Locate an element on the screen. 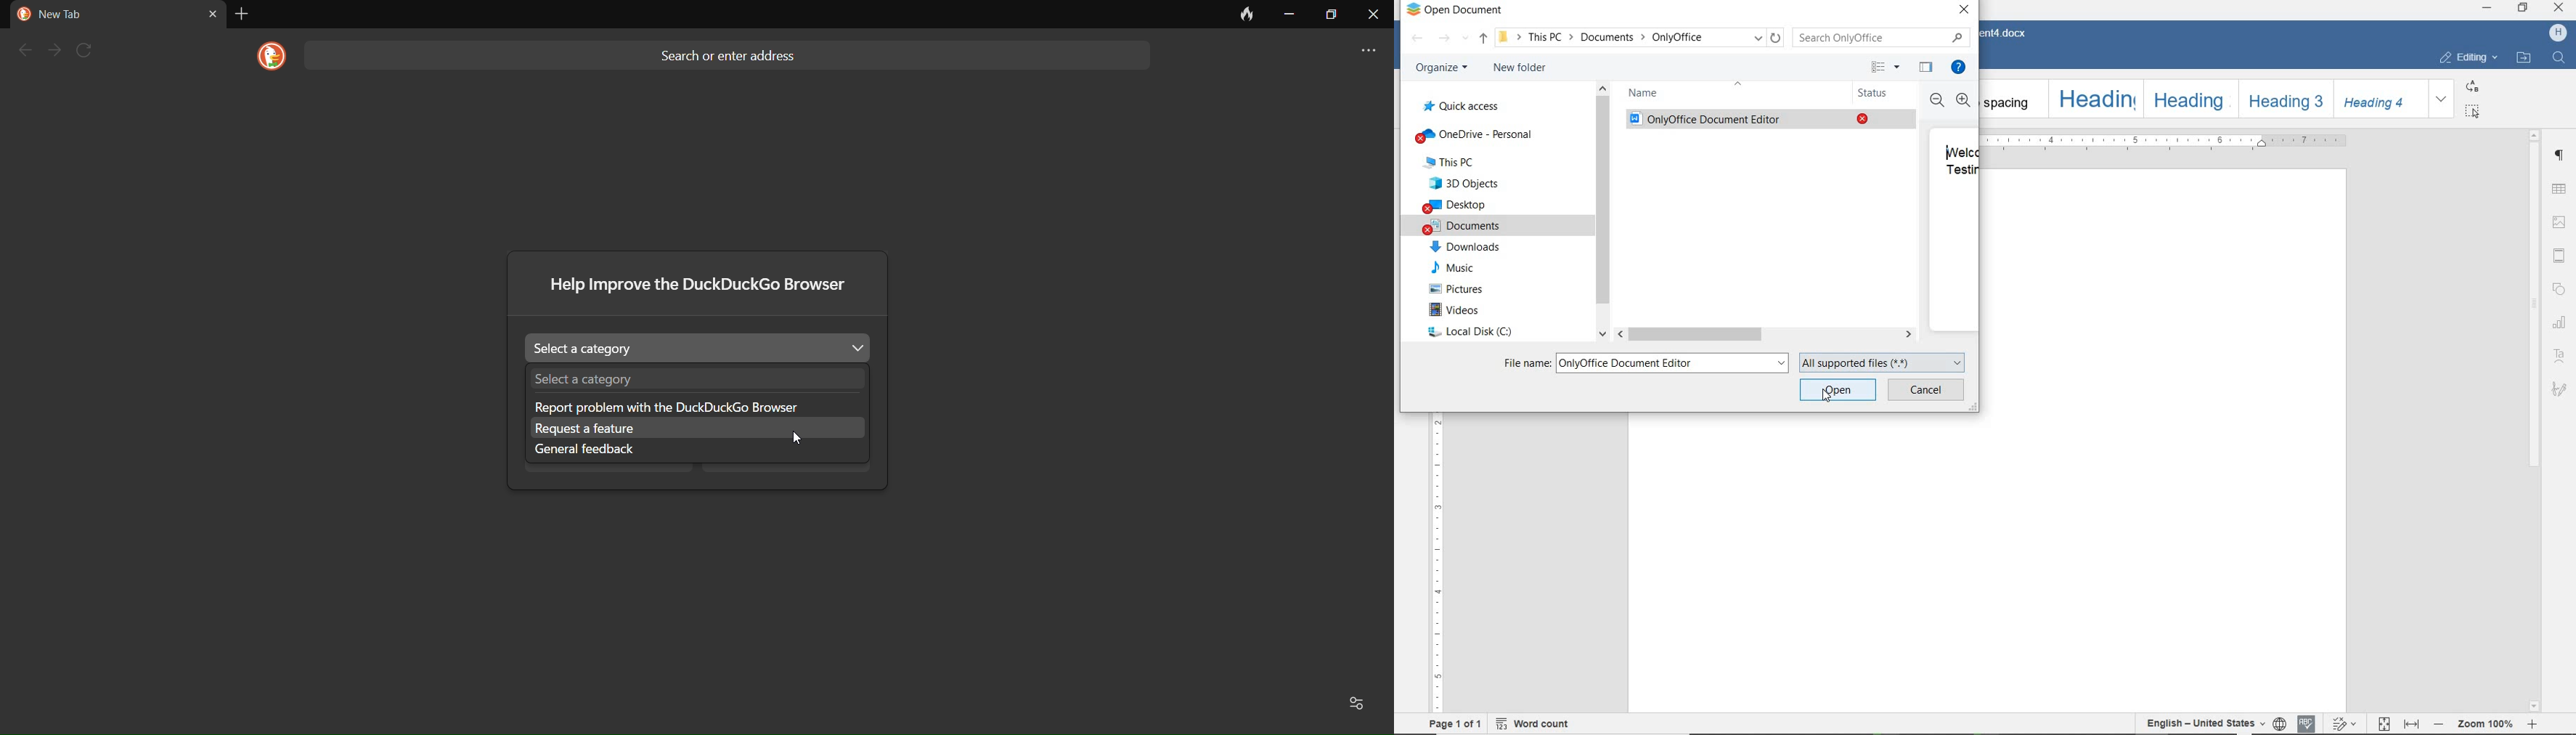  Refresh is located at coordinates (1776, 44).